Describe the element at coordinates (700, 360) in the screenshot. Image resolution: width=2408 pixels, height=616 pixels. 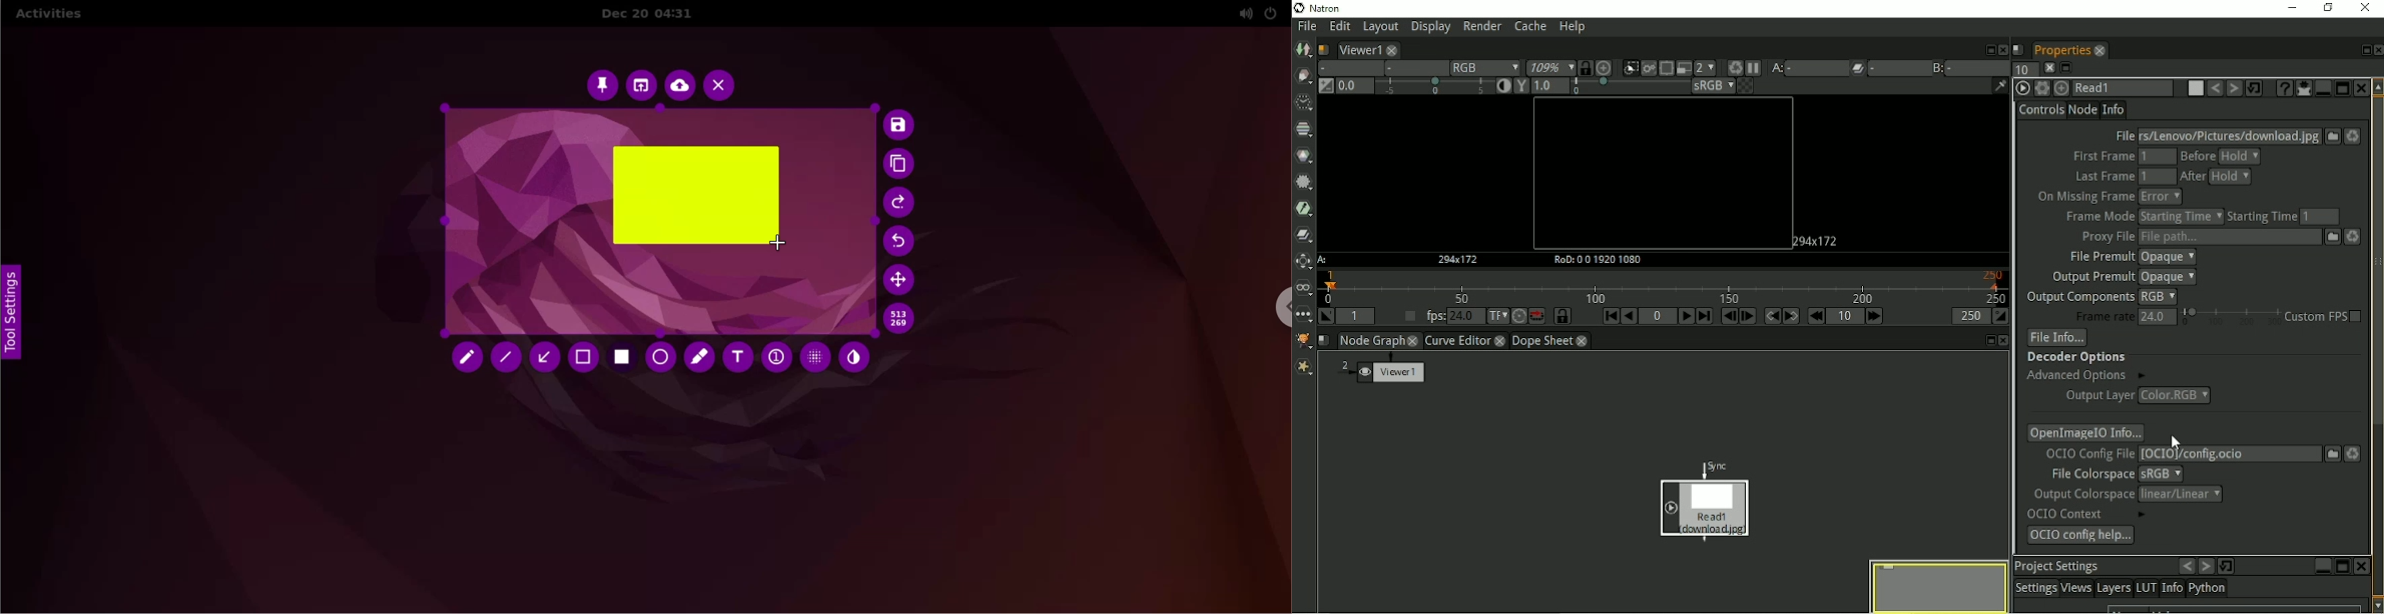
I see `marker tool` at that location.